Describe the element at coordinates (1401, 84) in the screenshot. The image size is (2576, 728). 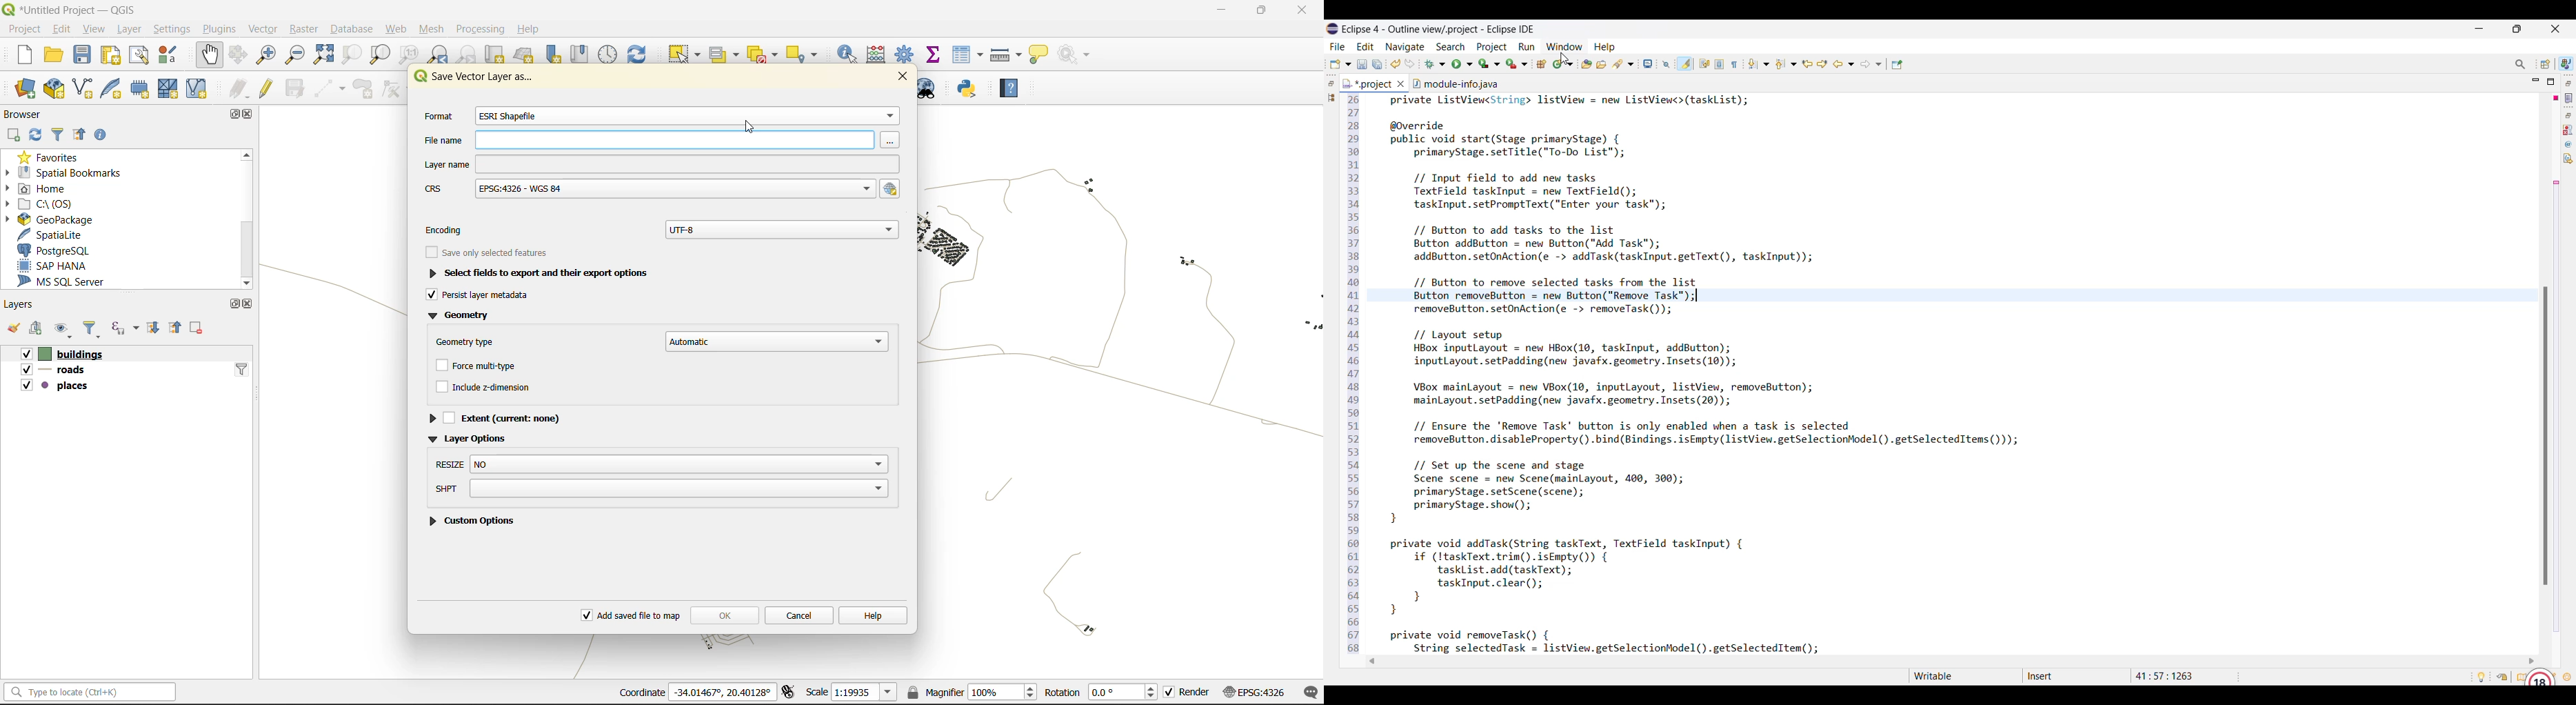
I see `Close tab` at that location.